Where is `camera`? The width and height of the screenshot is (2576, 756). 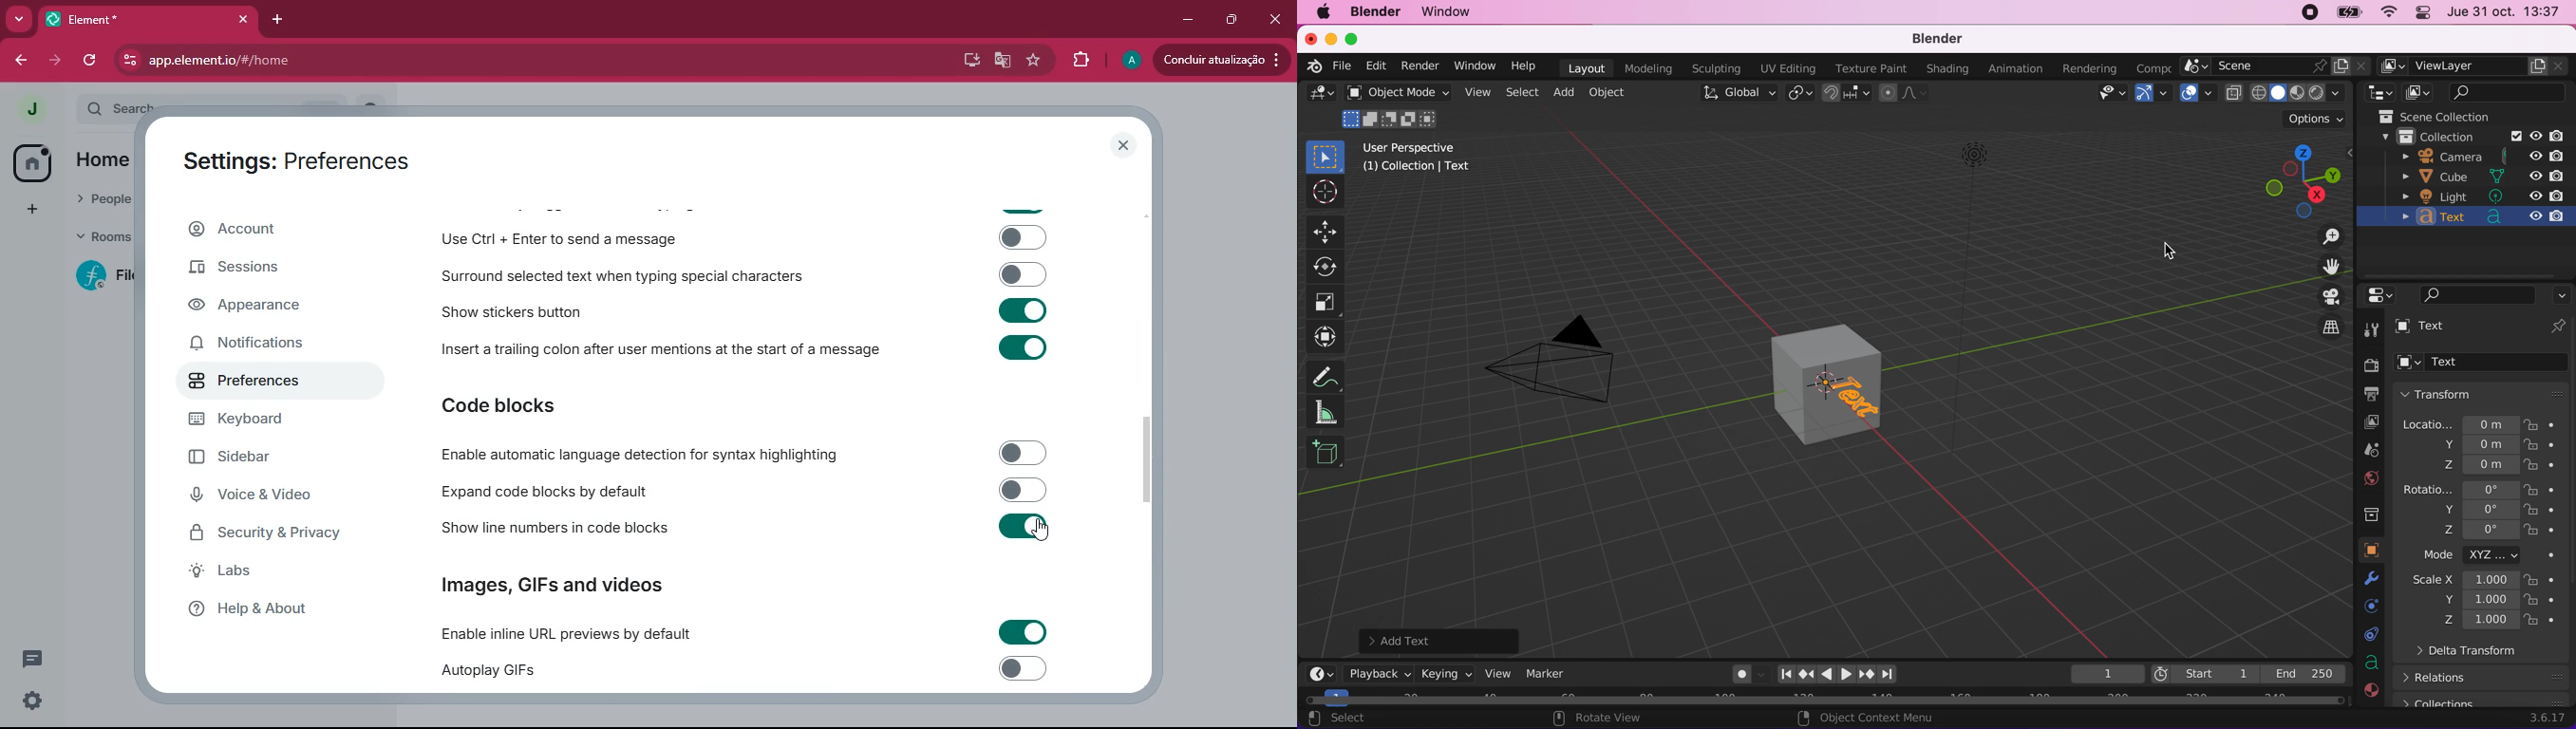
camera is located at coordinates (2477, 154).